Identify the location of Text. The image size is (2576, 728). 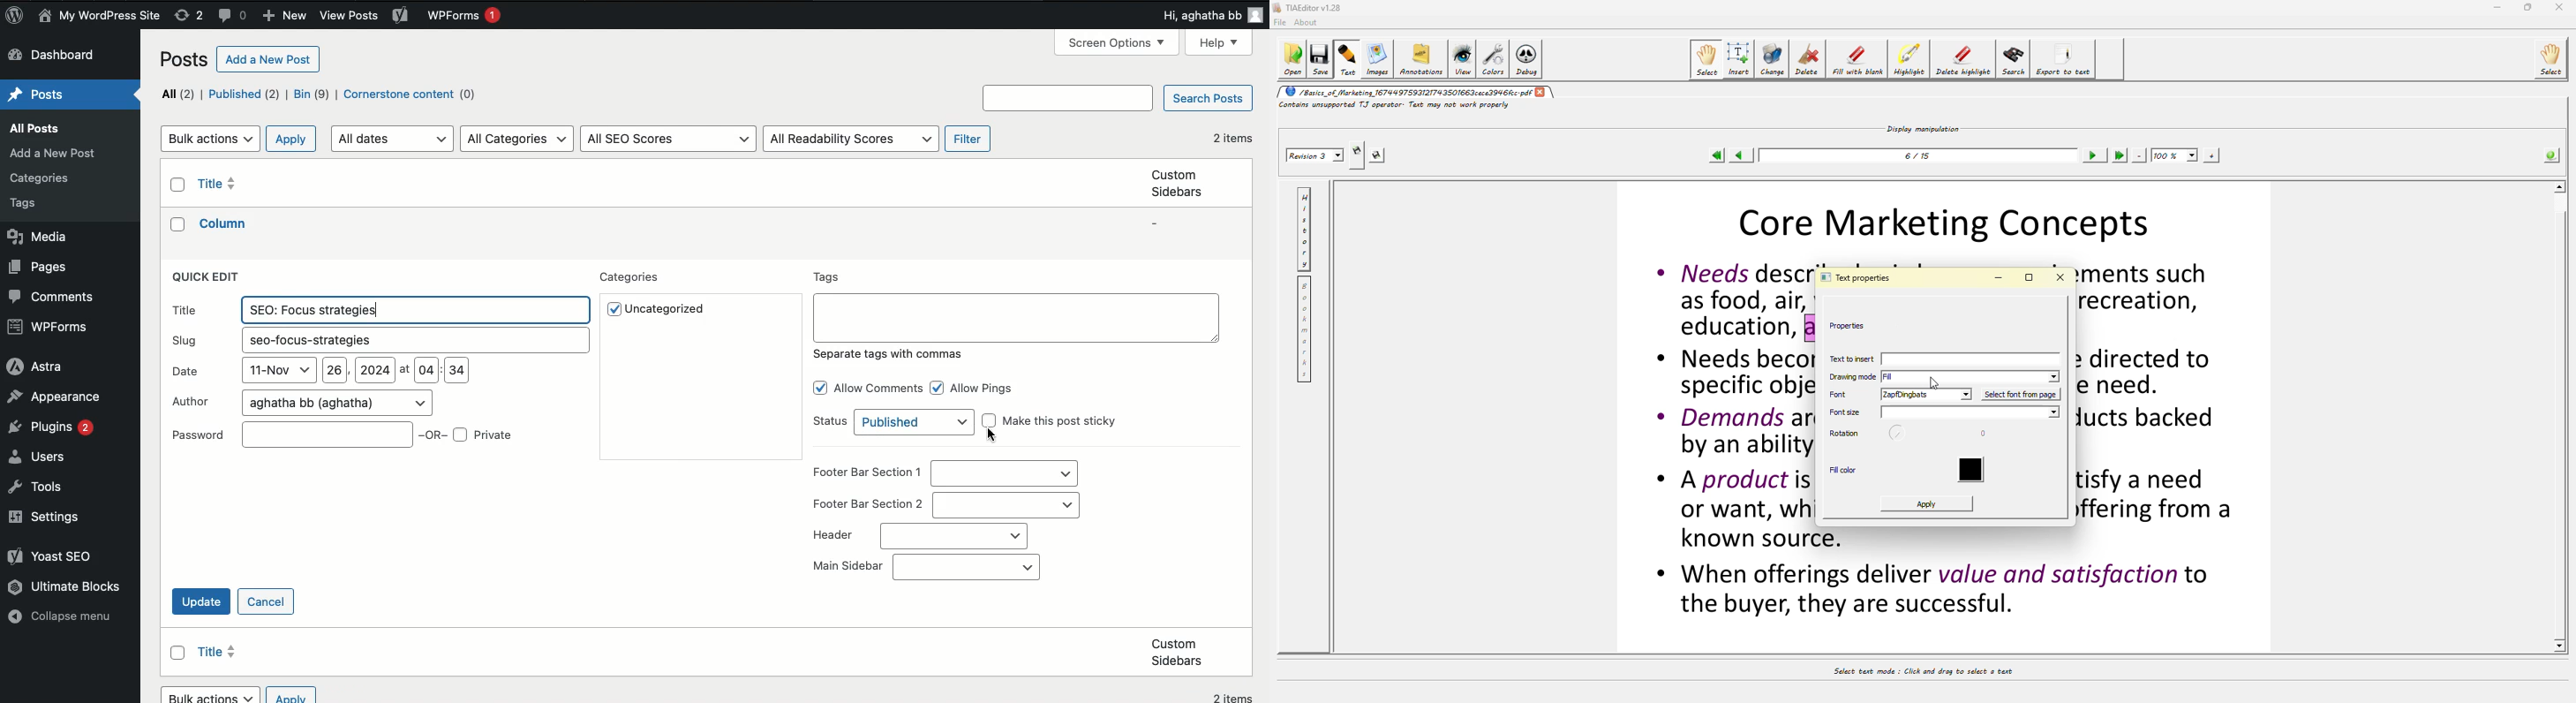
(1015, 316).